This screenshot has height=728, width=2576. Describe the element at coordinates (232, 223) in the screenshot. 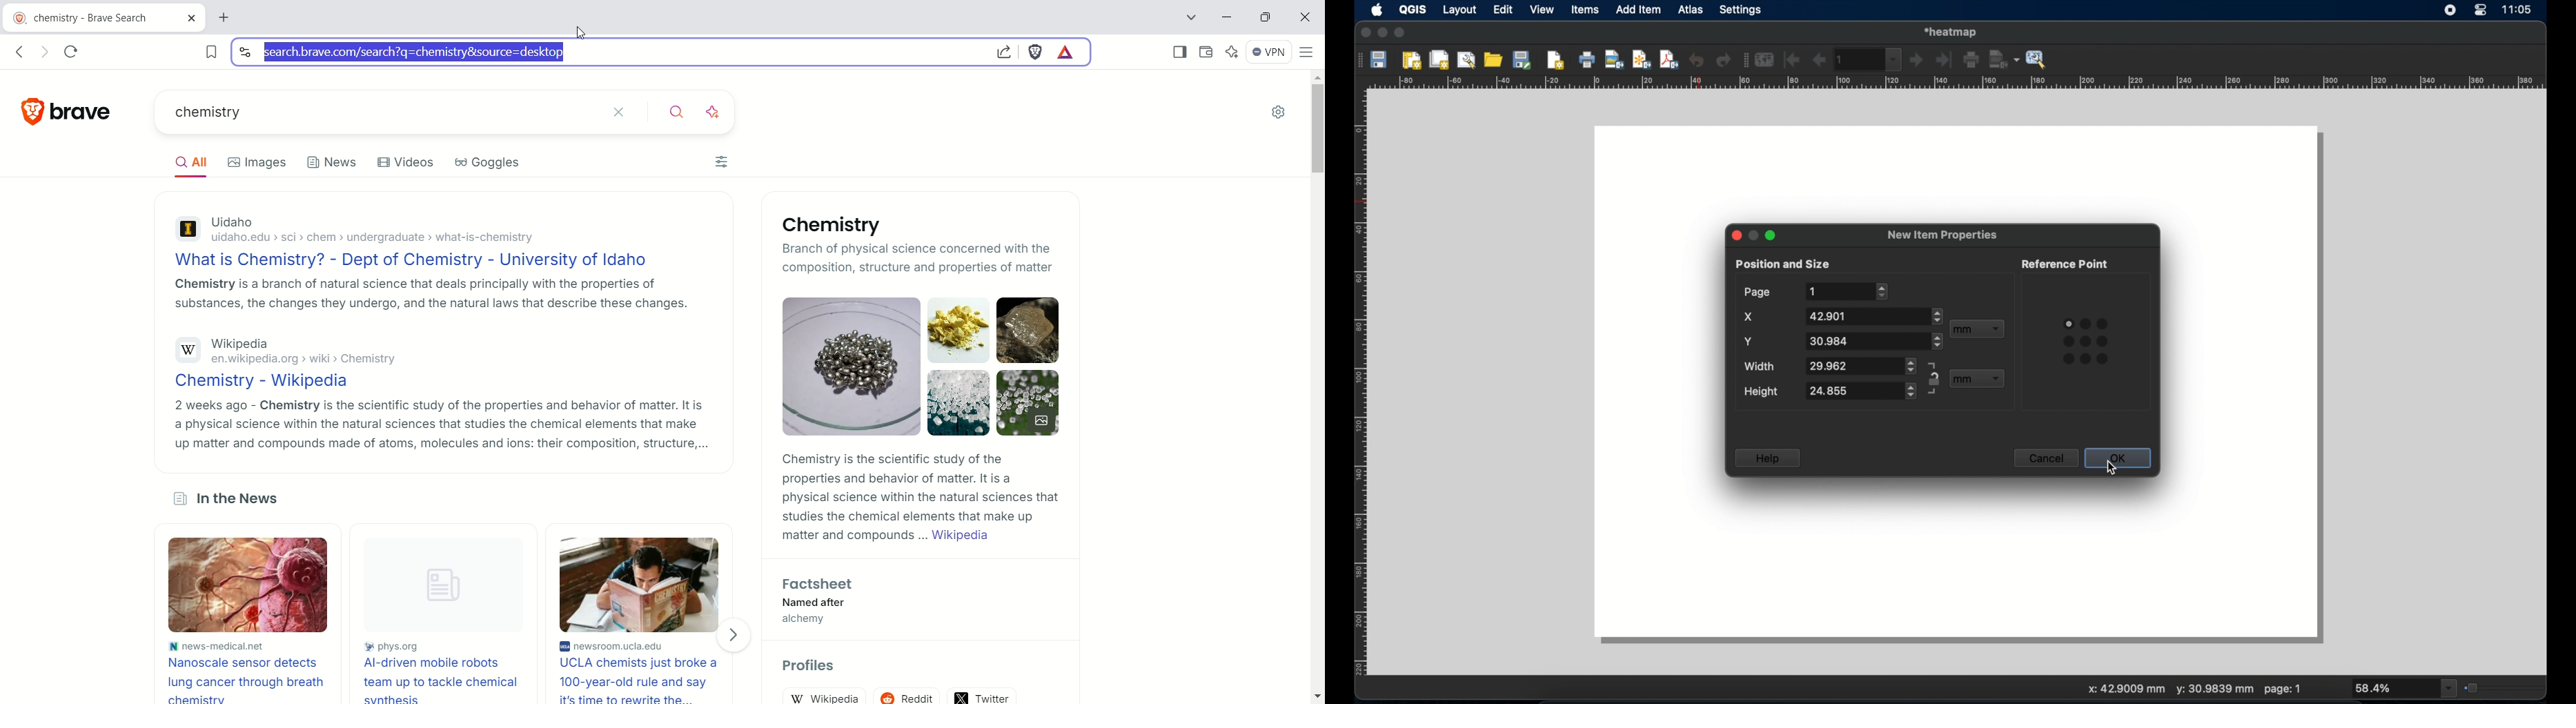

I see `Uidaho` at that location.